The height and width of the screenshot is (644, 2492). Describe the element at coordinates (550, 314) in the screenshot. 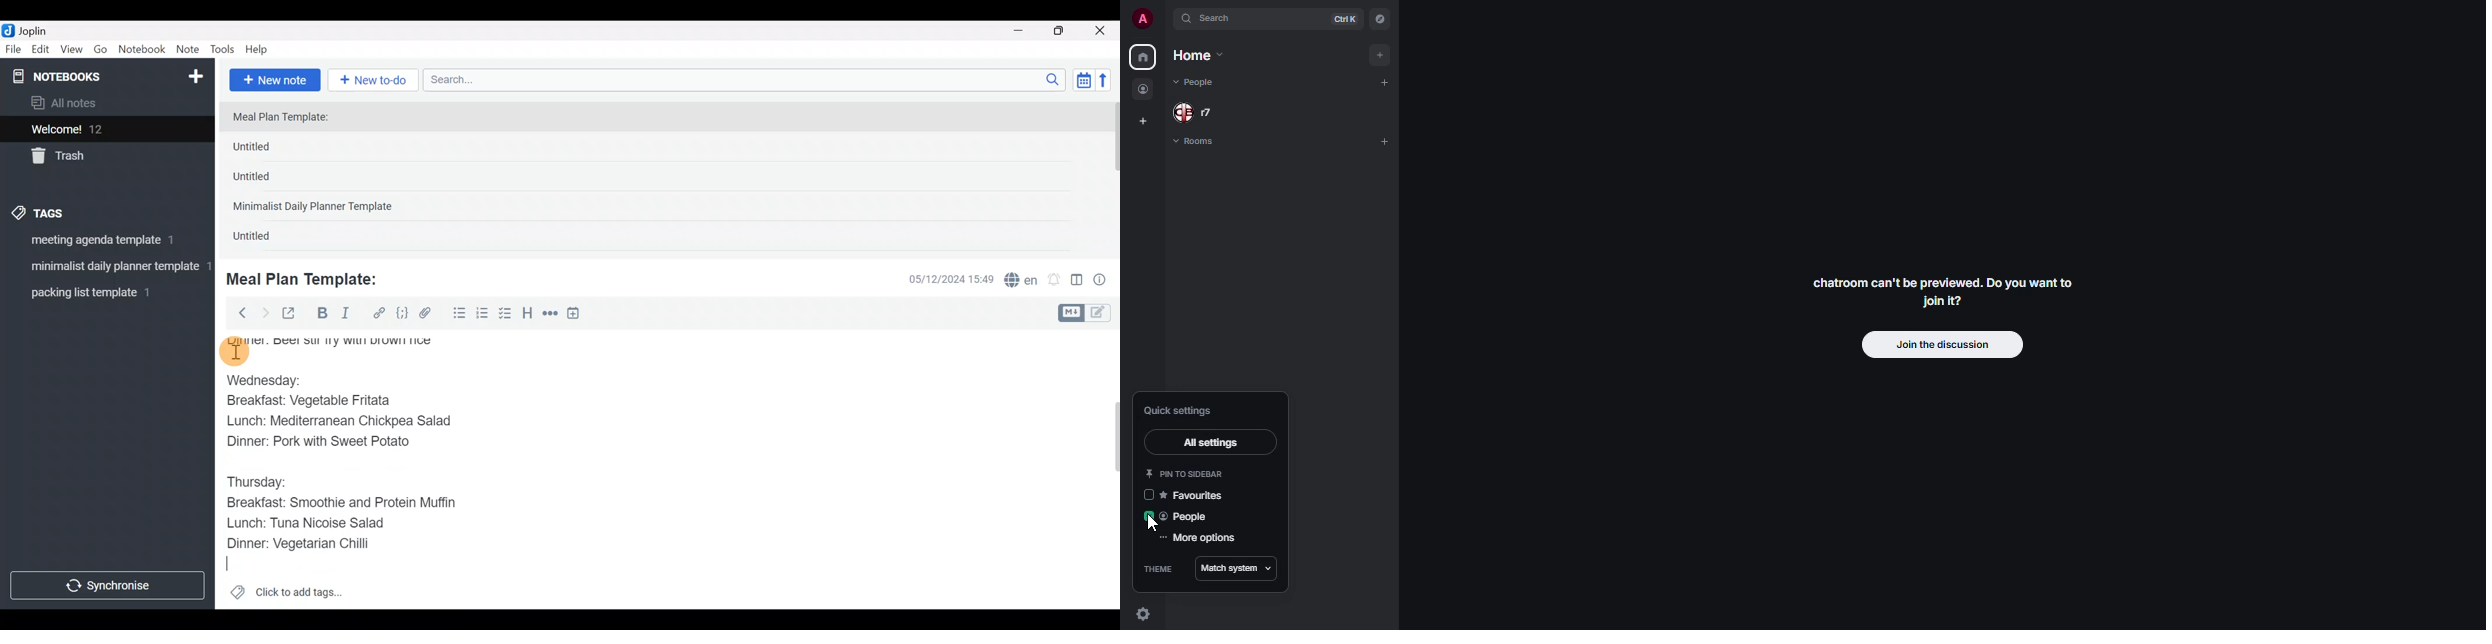

I see `Horizontal rule` at that location.